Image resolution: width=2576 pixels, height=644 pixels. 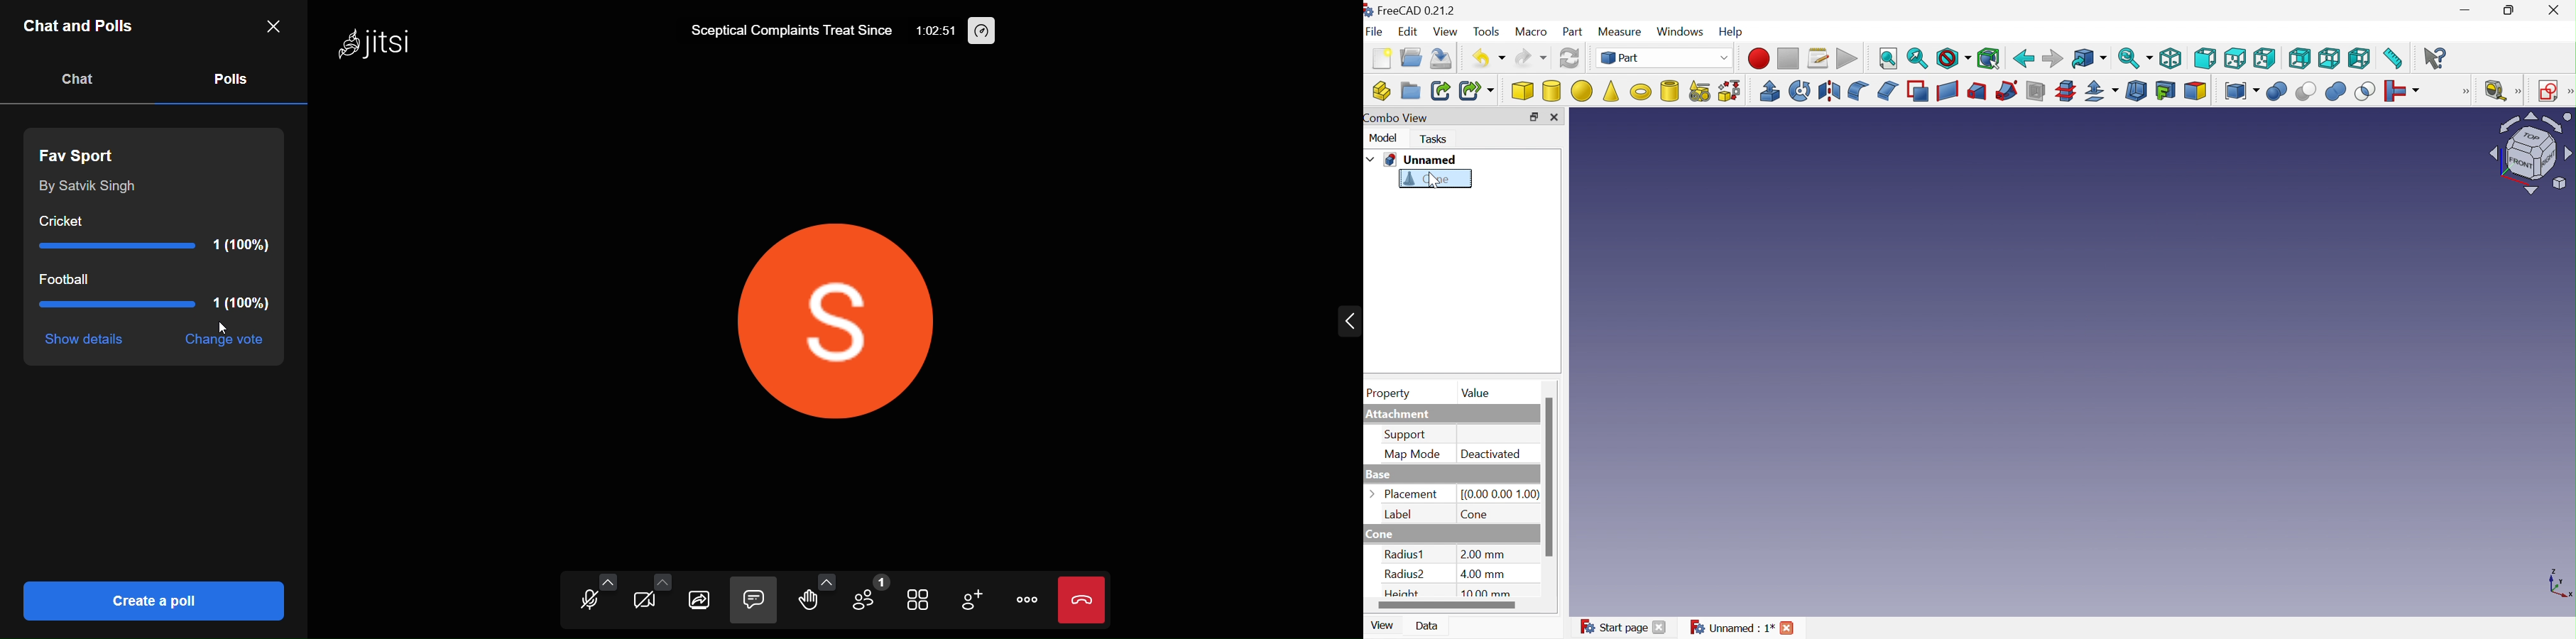 What do you see at coordinates (1549, 477) in the screenshot?
I see `Scroll bar` at bounding box center [1549, 477].